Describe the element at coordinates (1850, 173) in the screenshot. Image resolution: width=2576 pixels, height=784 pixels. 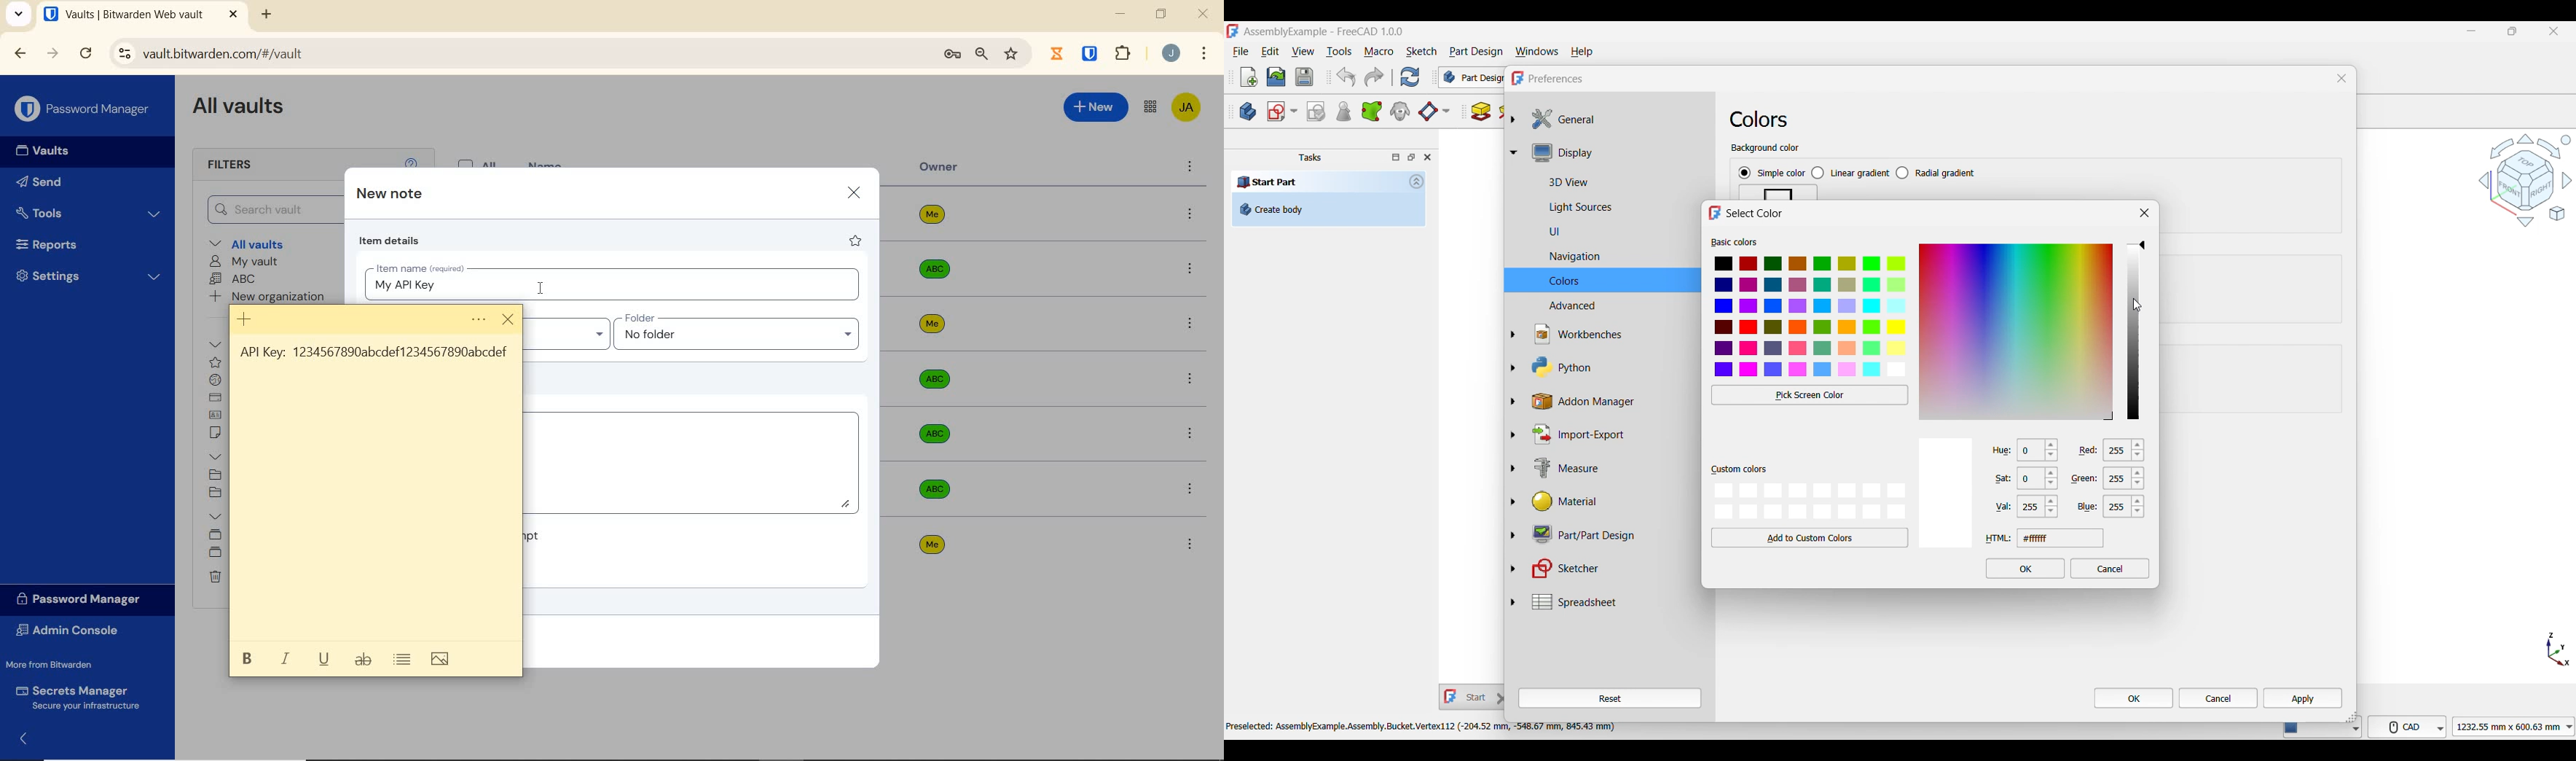
I see `Linear gradient toggle` at that location.